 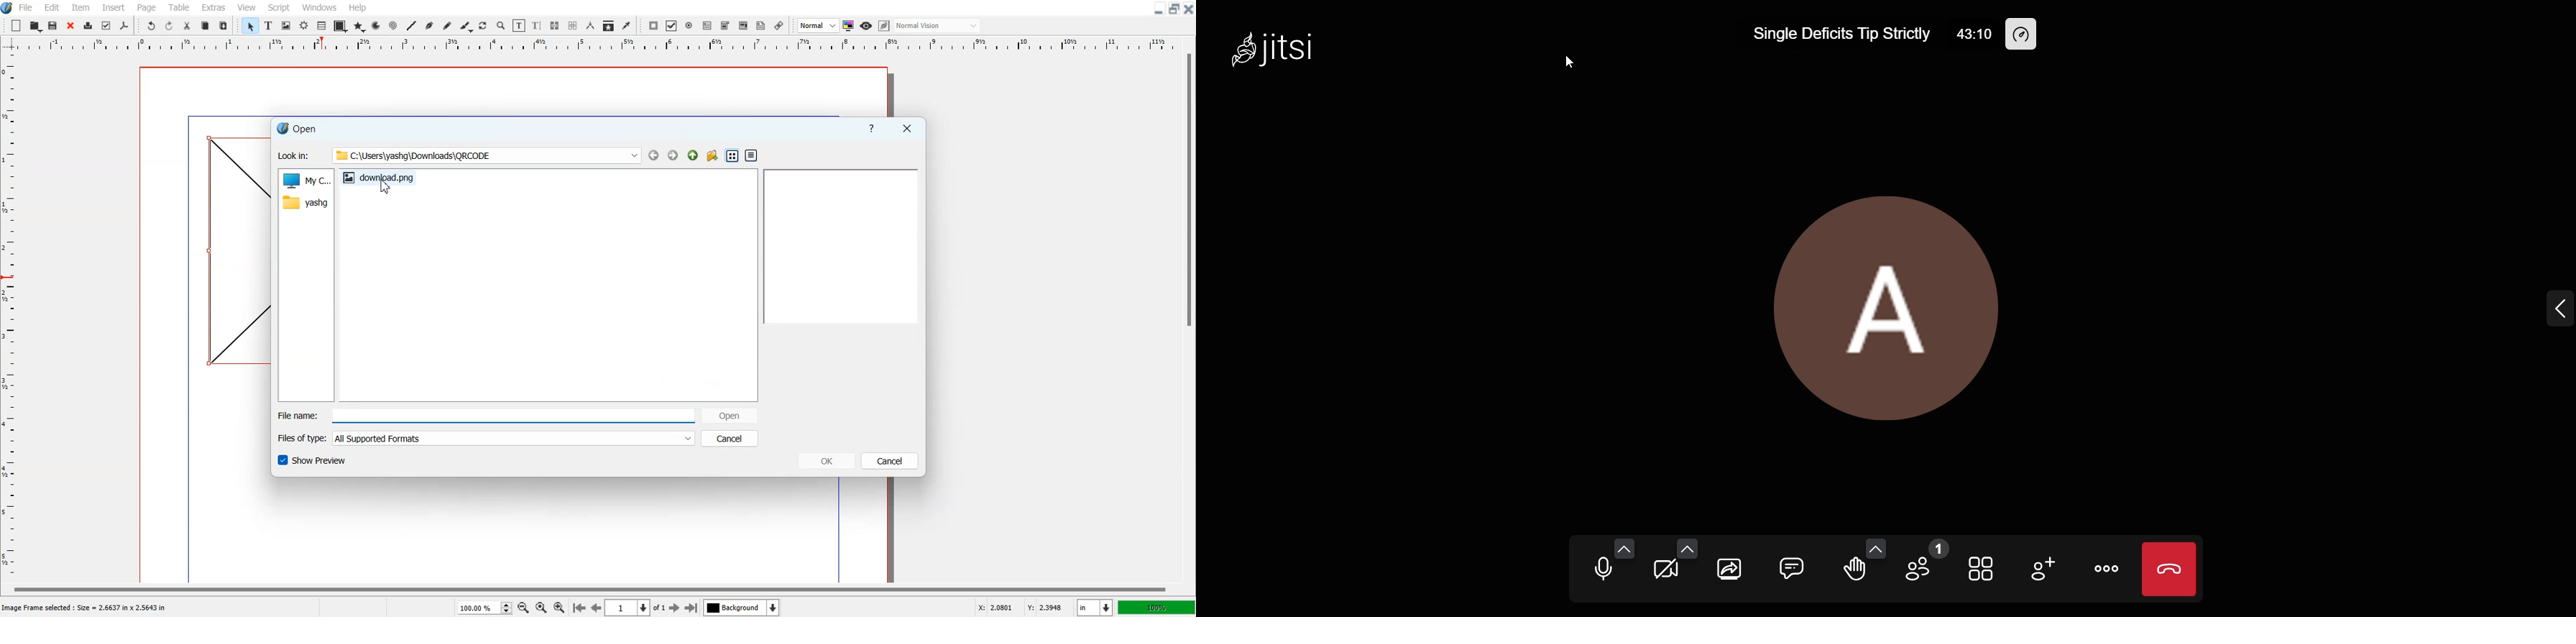 What do you see at coordinates (12, 317) in the screenshot?
I see `Horizontal Scale` at bounding box center [12, 317].